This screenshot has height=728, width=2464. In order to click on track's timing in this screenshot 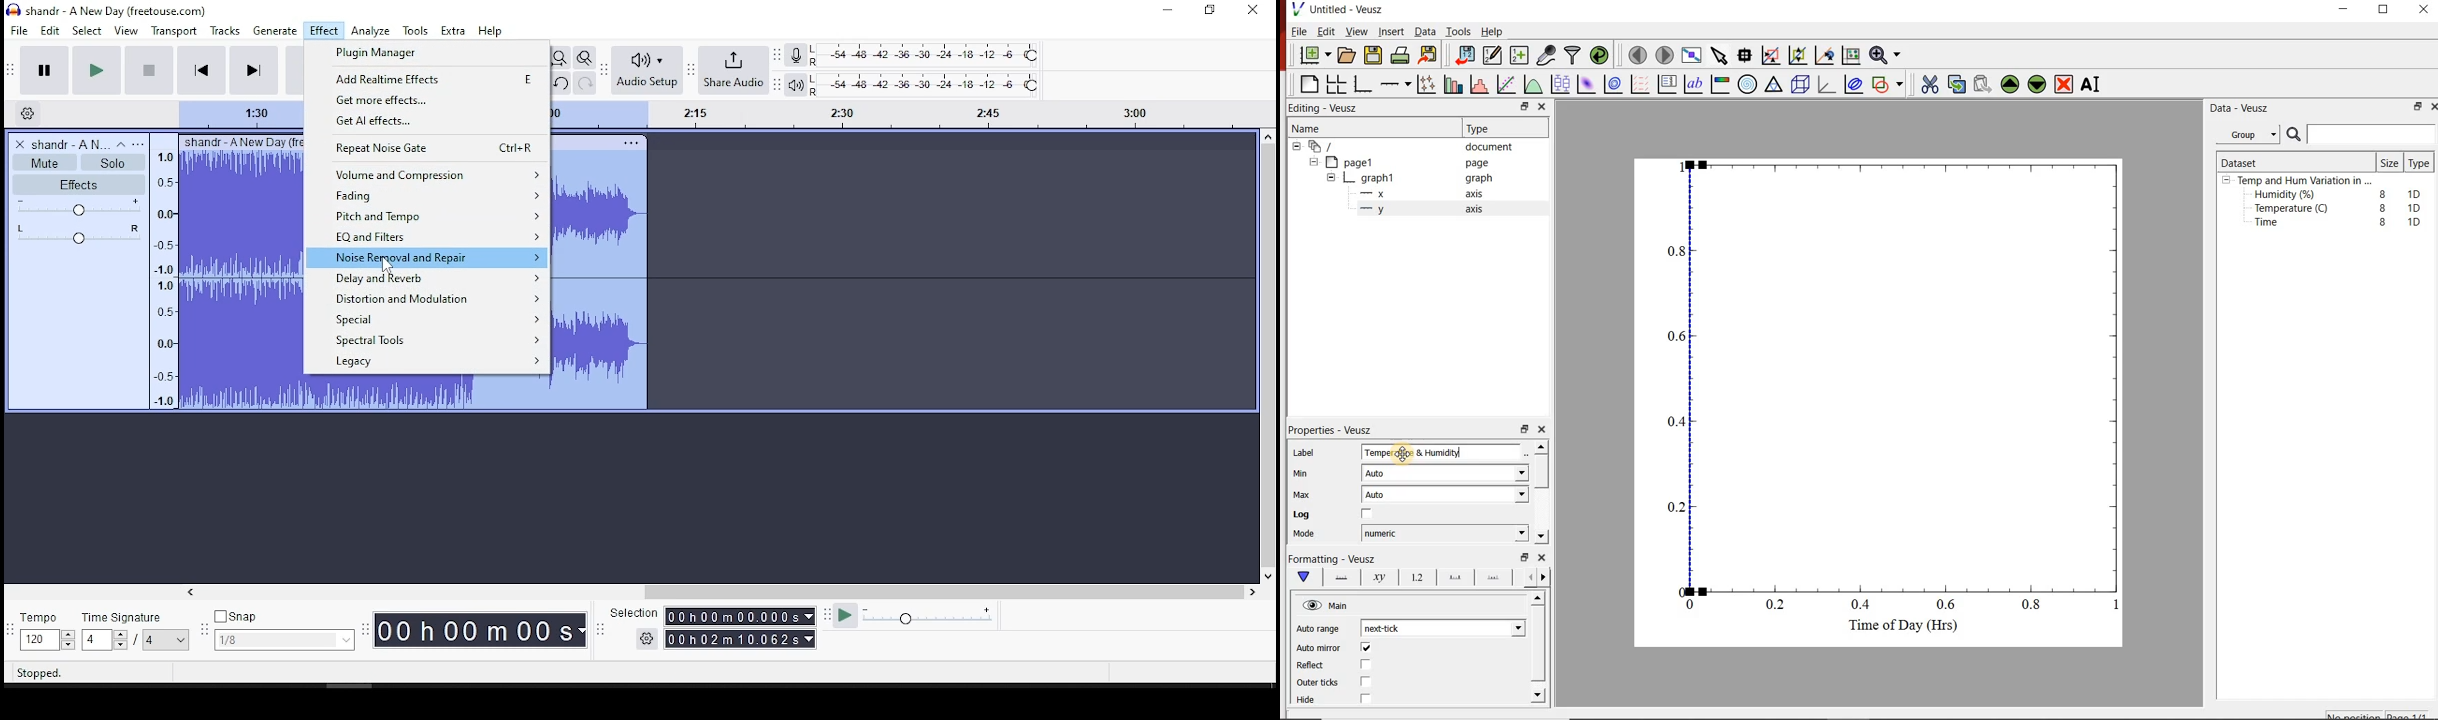, I will do `click(239, 112)`.